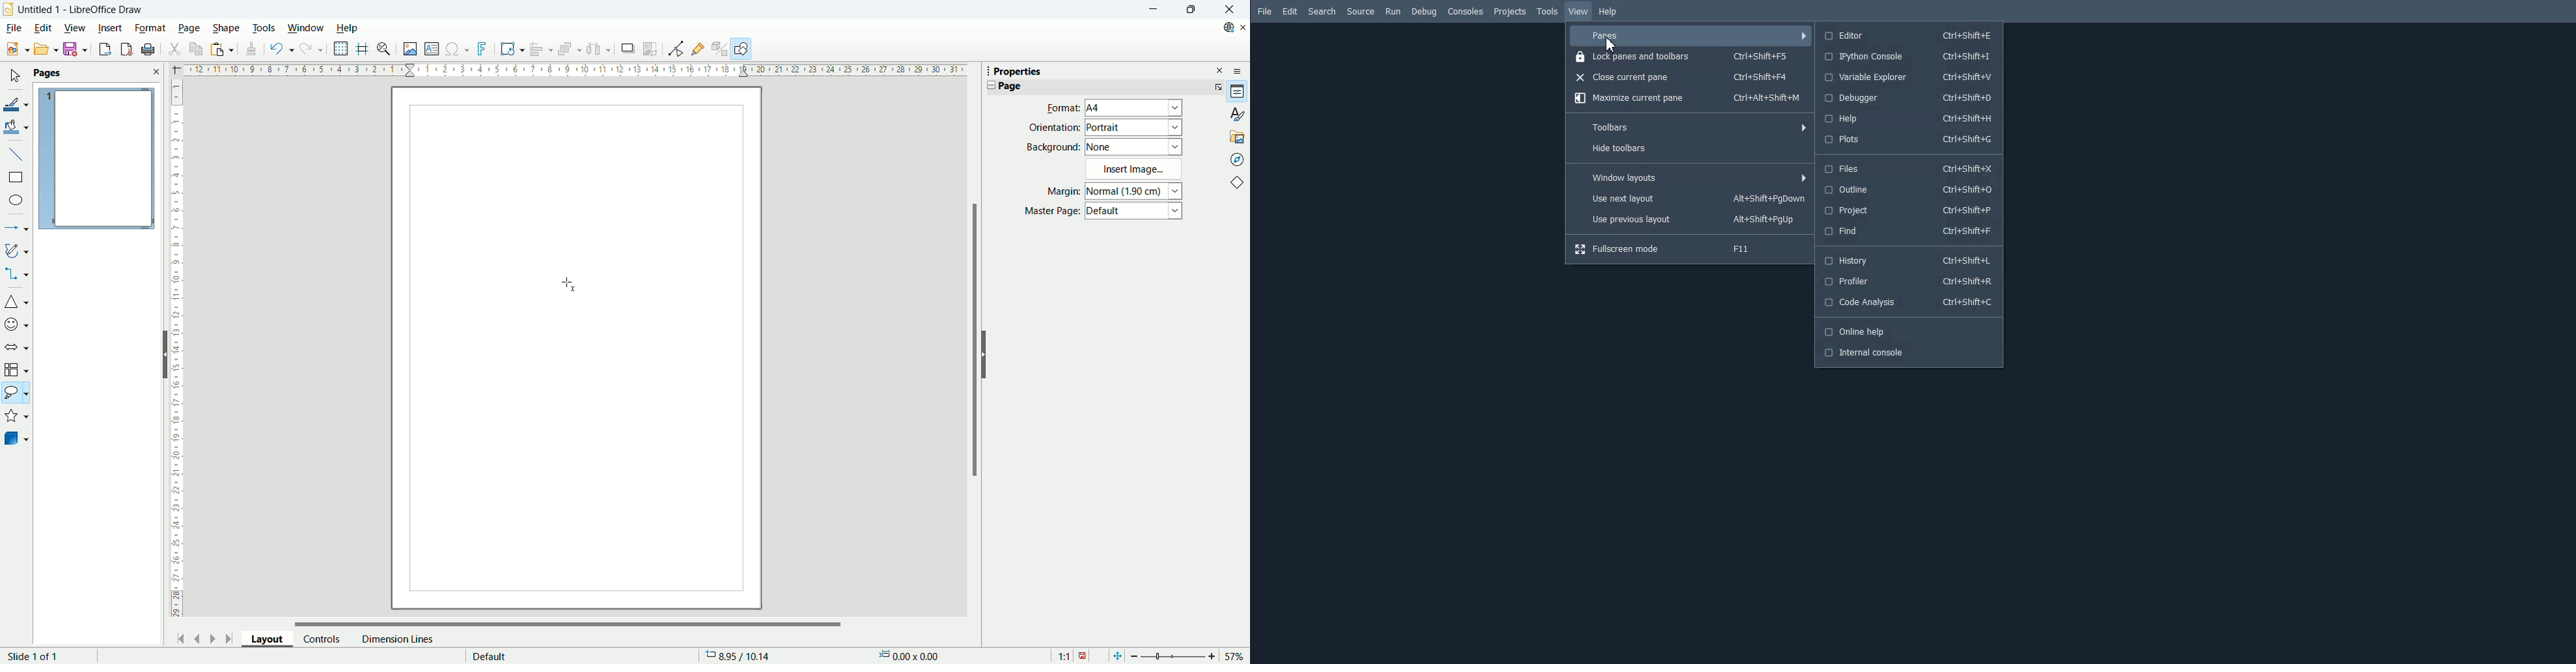 The width and height of the screenshot is (2576, 672). I want to click on flowchart, so click(16, 370).